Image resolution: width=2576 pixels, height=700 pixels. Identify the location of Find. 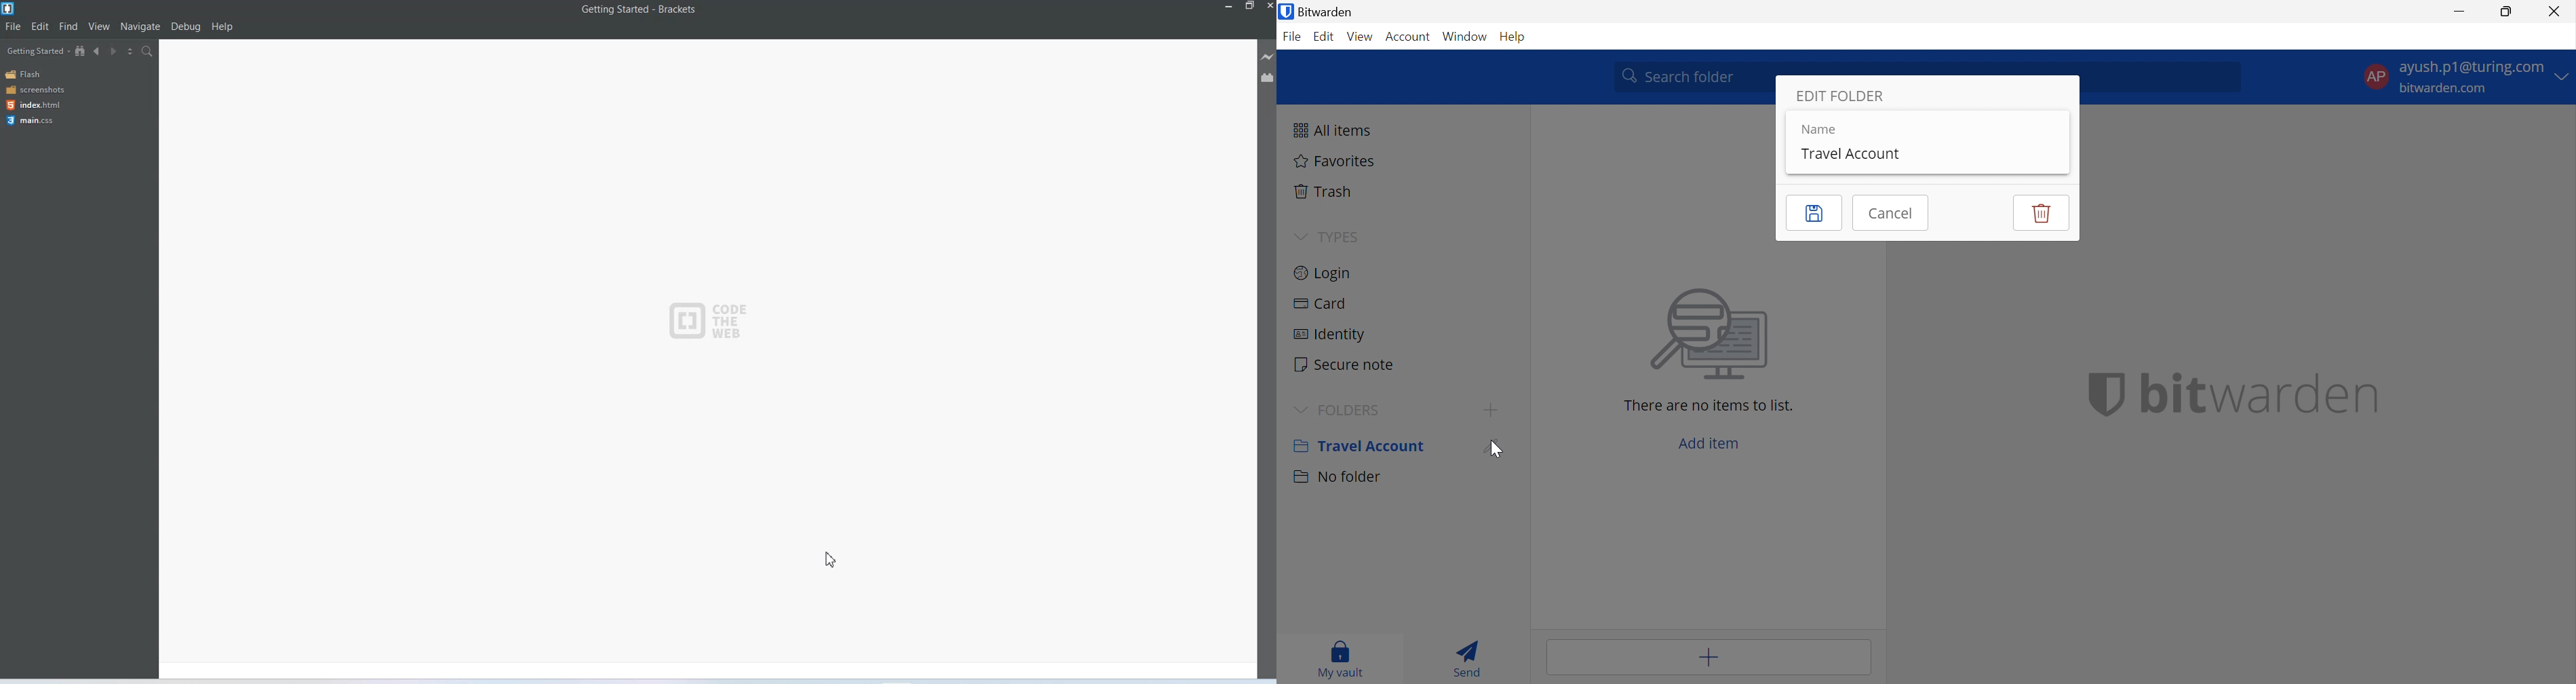
(69, 27).